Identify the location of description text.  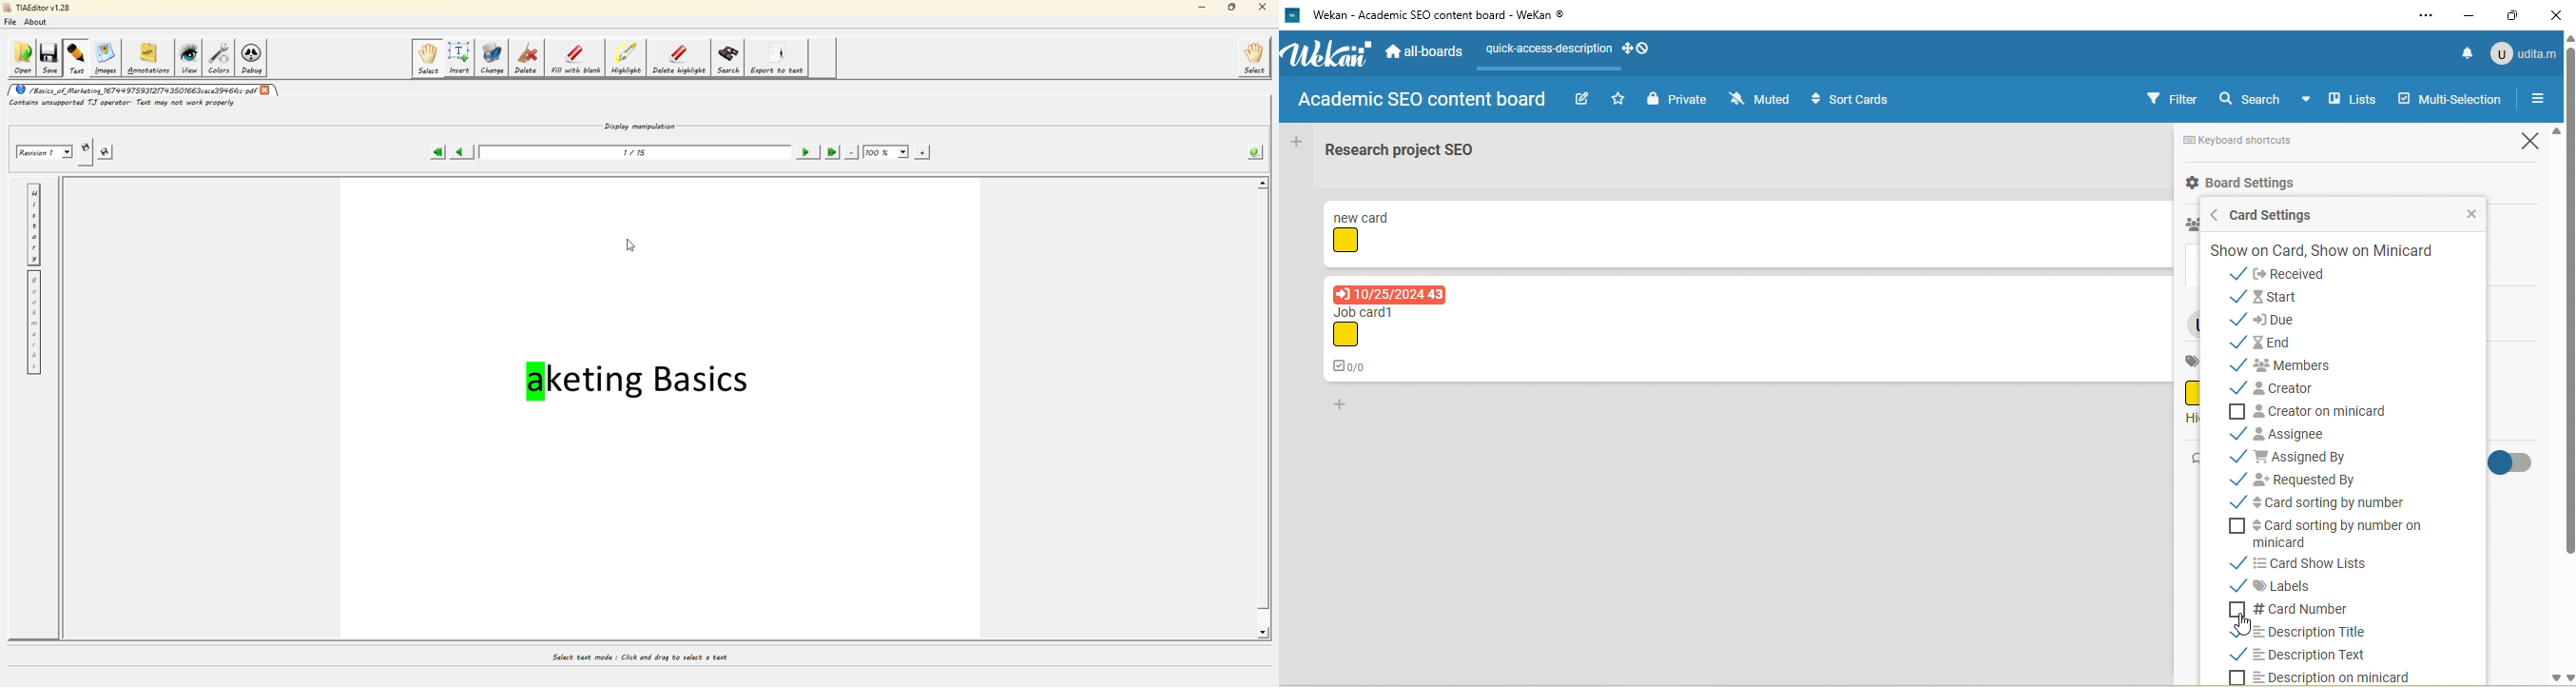
(2313, 657).